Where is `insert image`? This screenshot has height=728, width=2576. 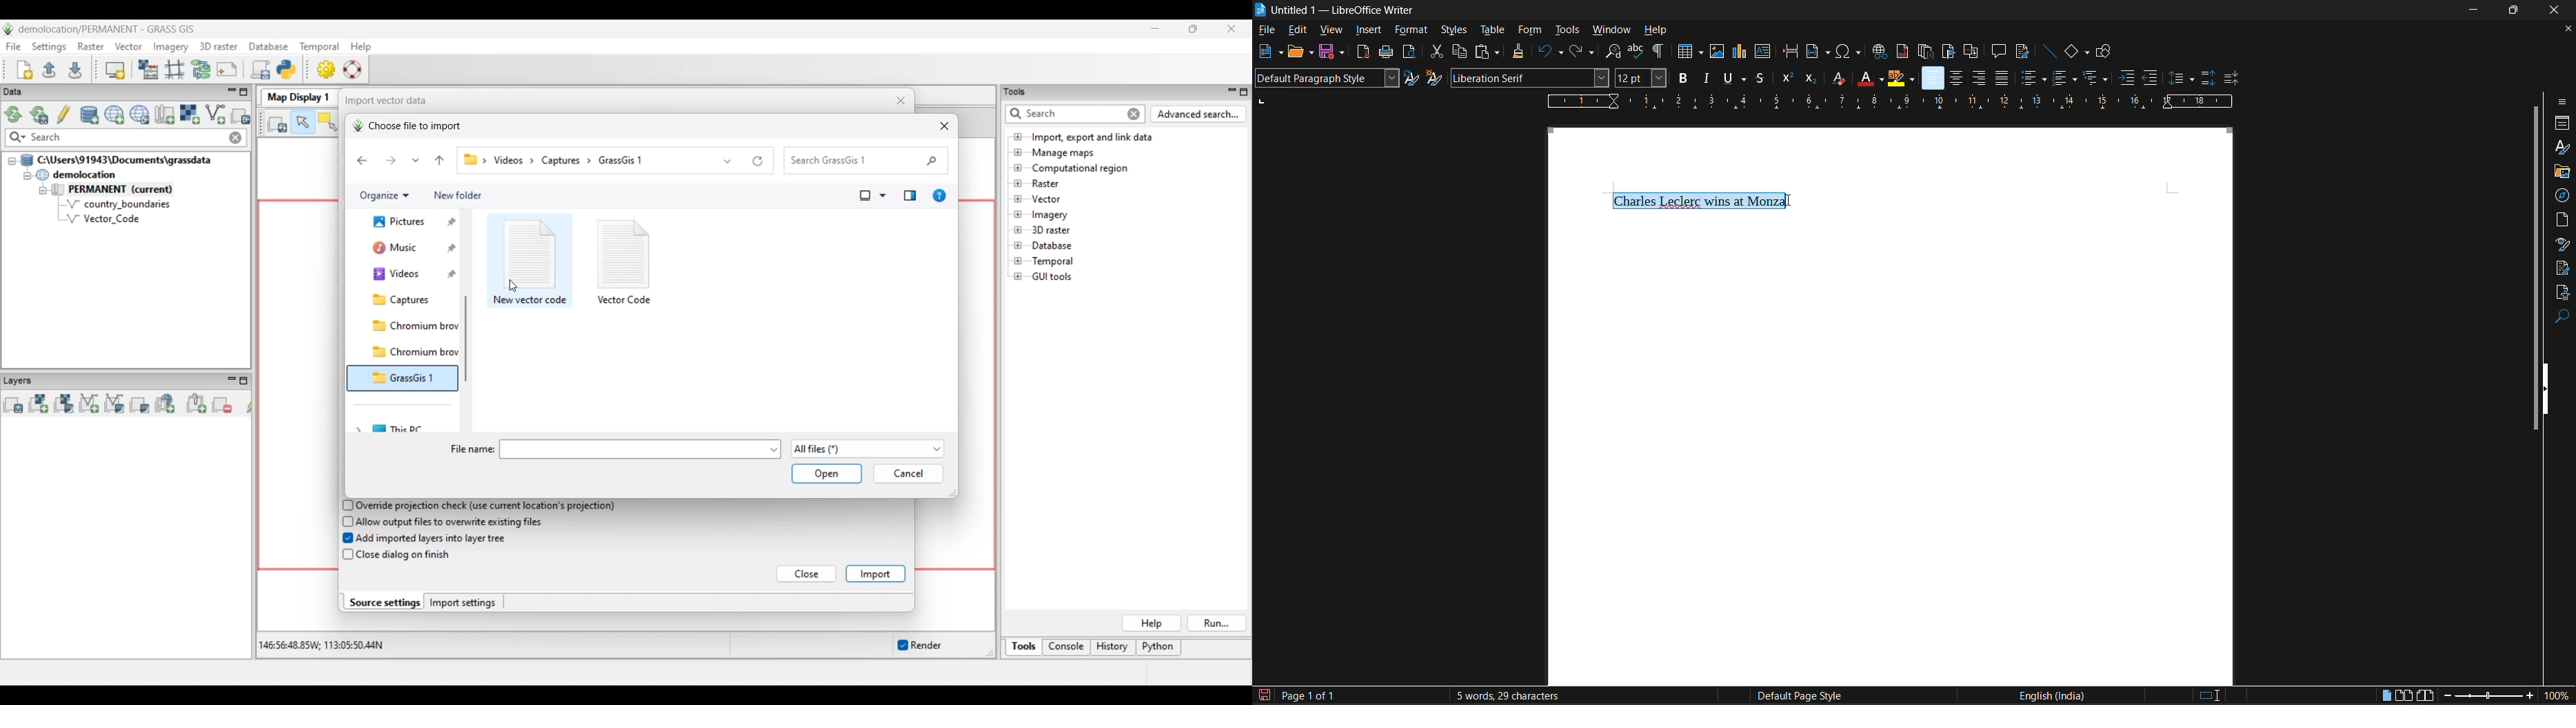 insert image is located at coordinates (1713, 52).